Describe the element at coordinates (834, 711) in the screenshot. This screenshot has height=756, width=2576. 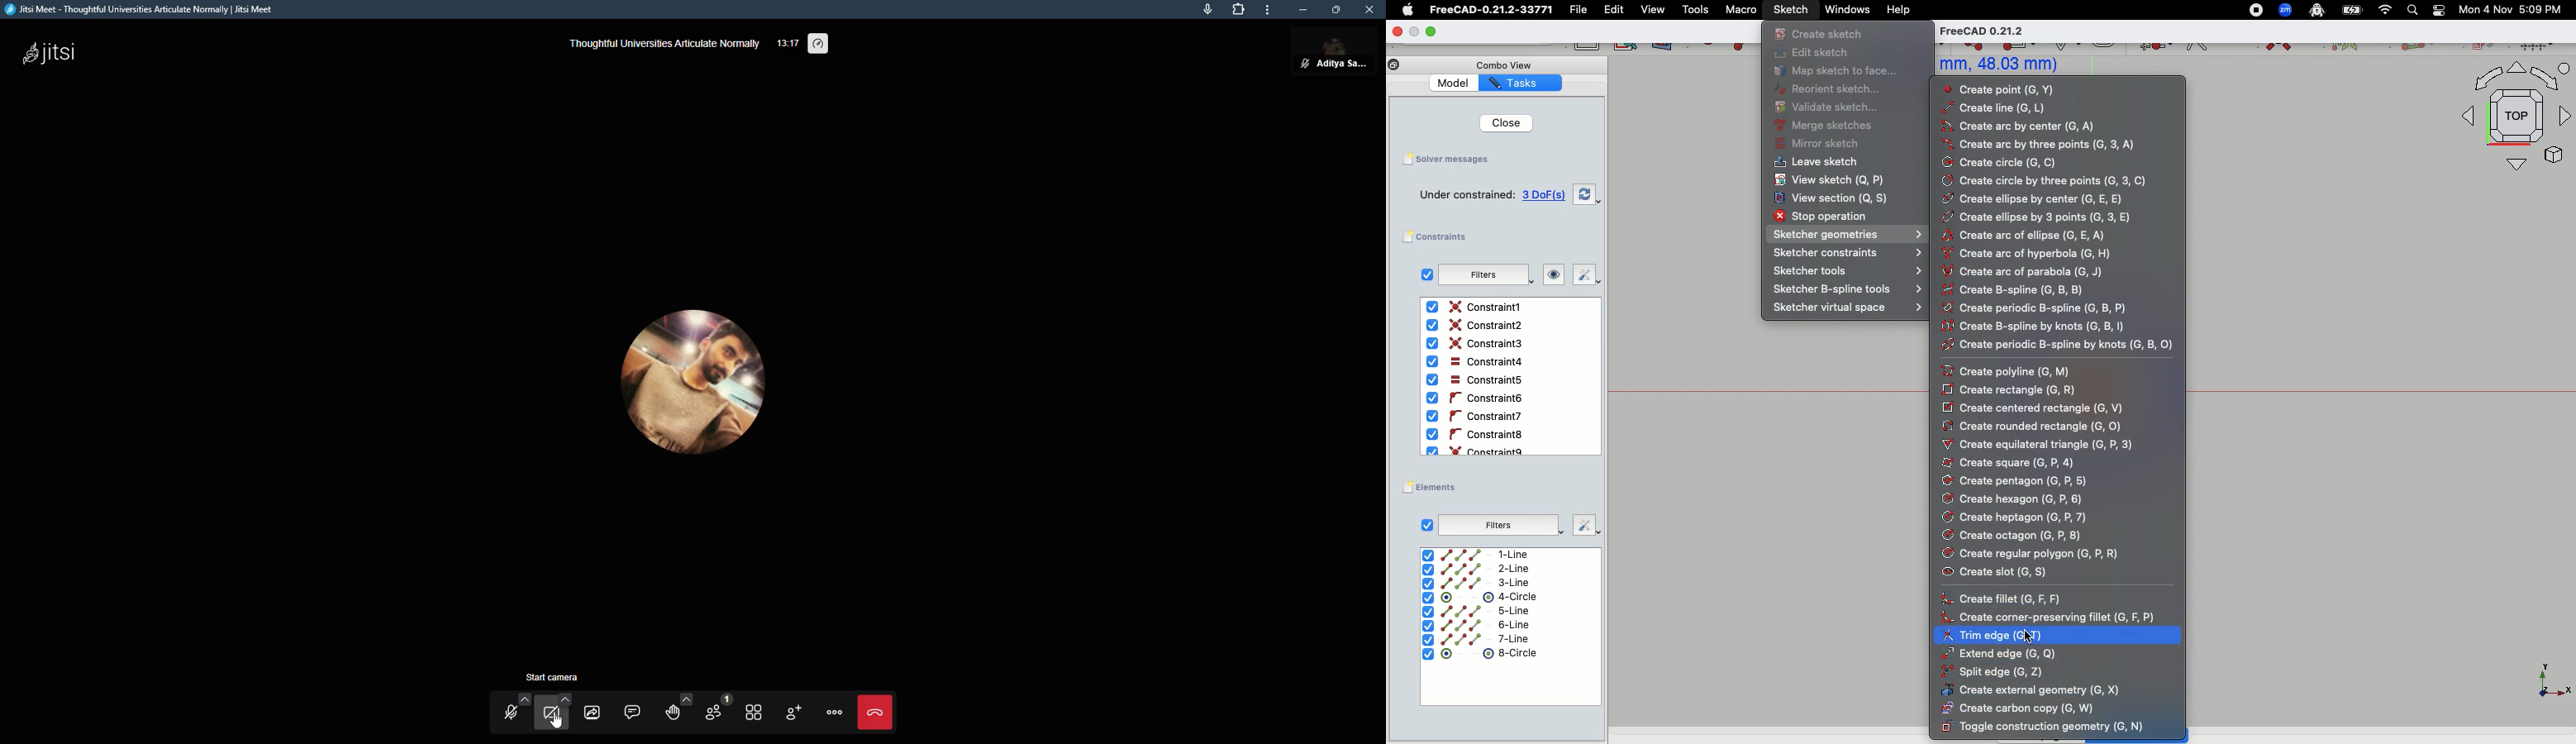
I see `more actions` at that location.